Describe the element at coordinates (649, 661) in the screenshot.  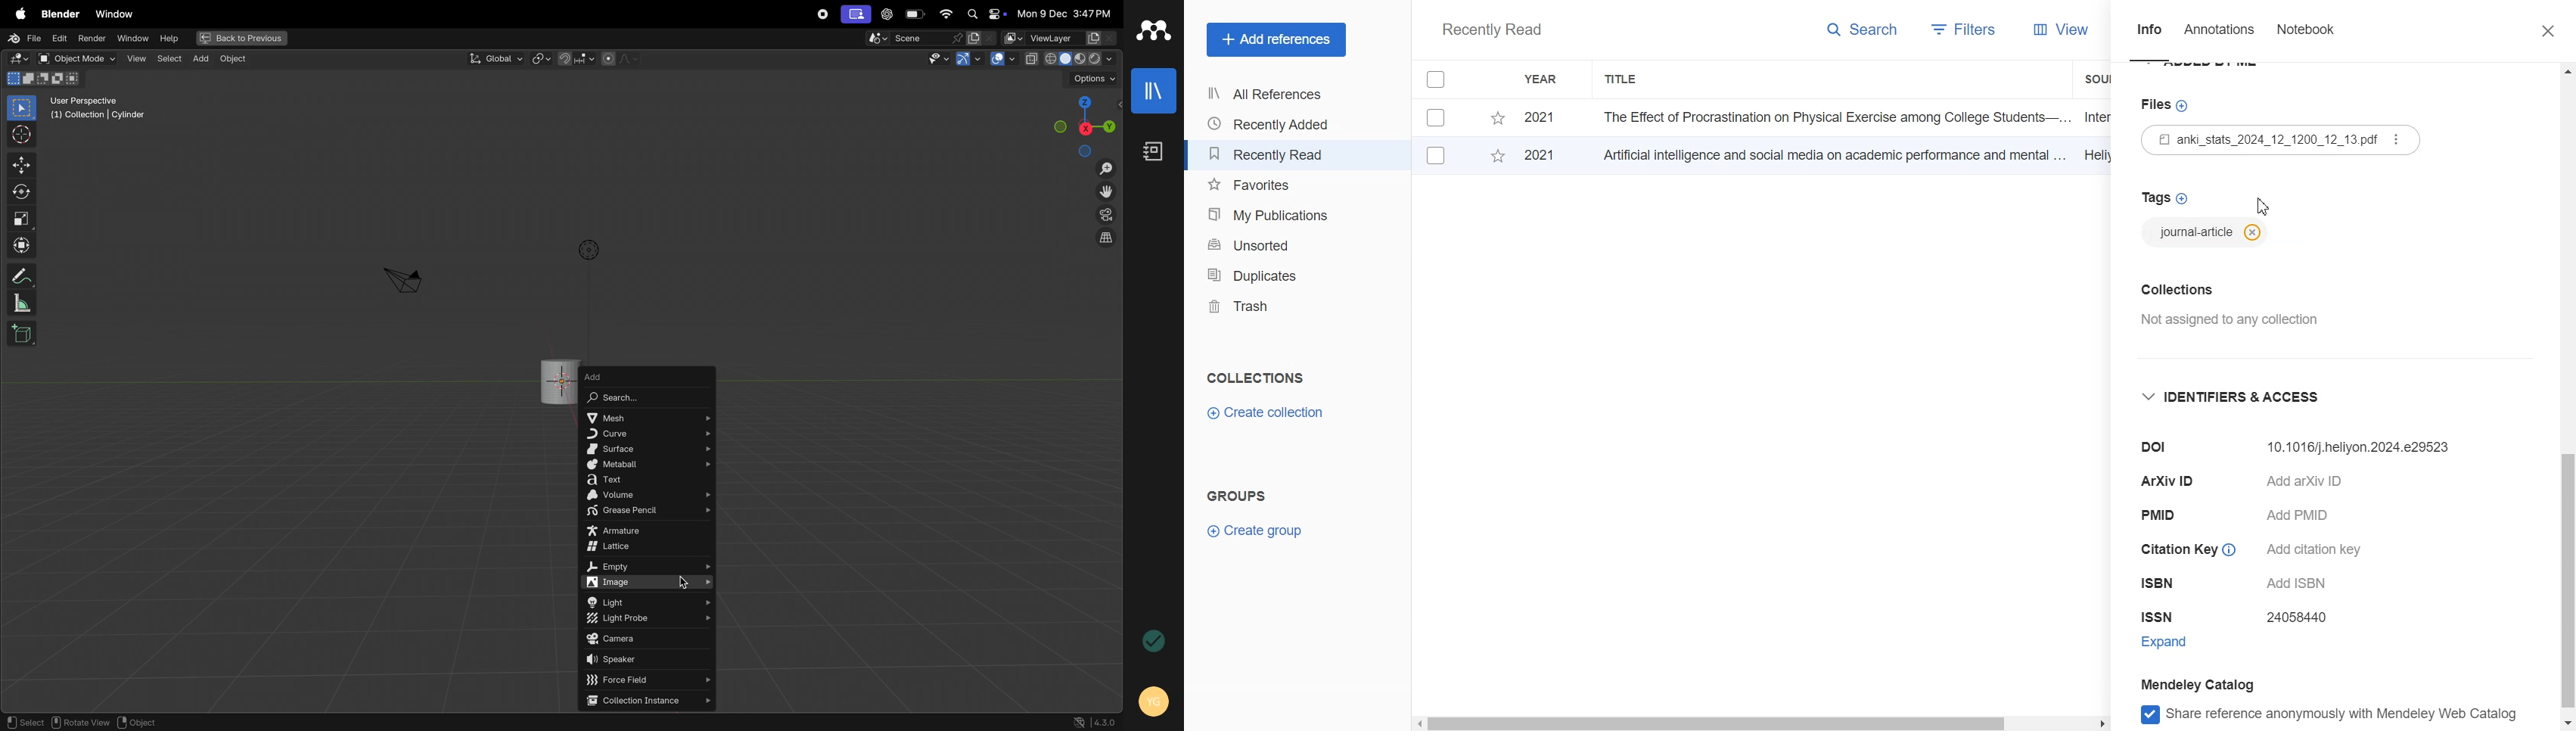
I see `speaker` at that location.